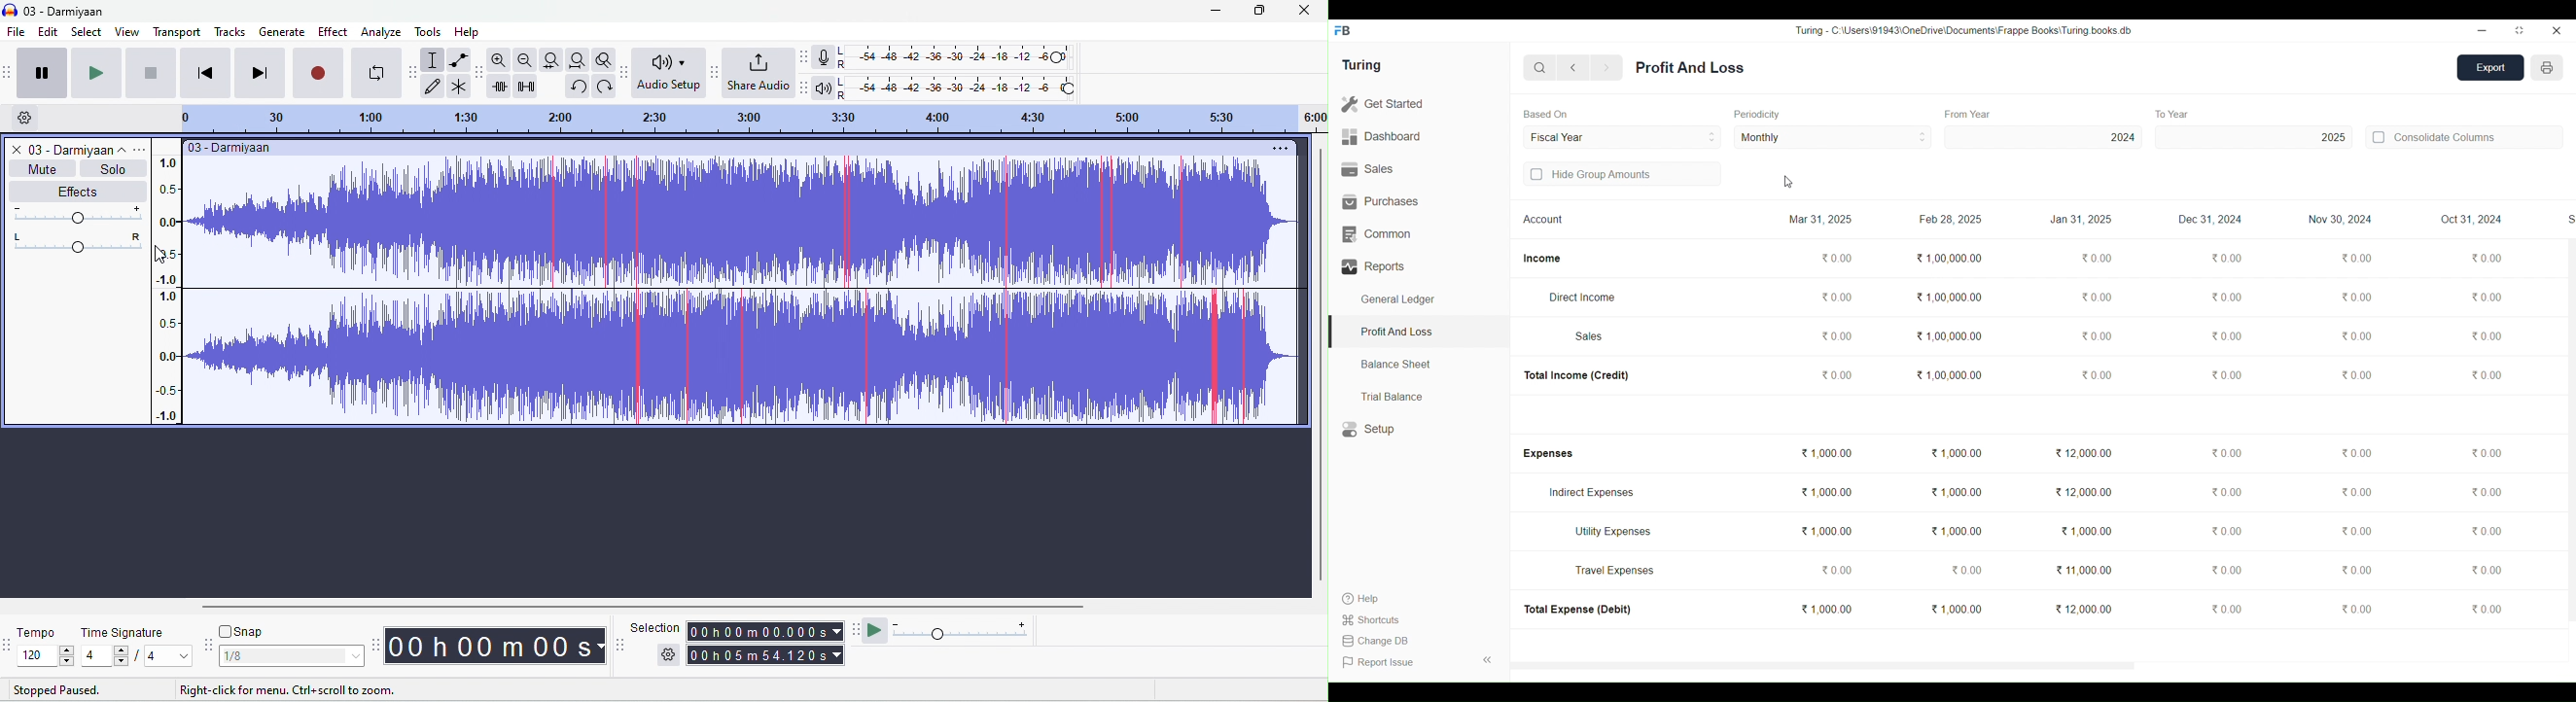  What do you see at coordinates (714, 71) in the screenshot?
I see `audacity share audio toolbar` at bounding box center [714, 71].